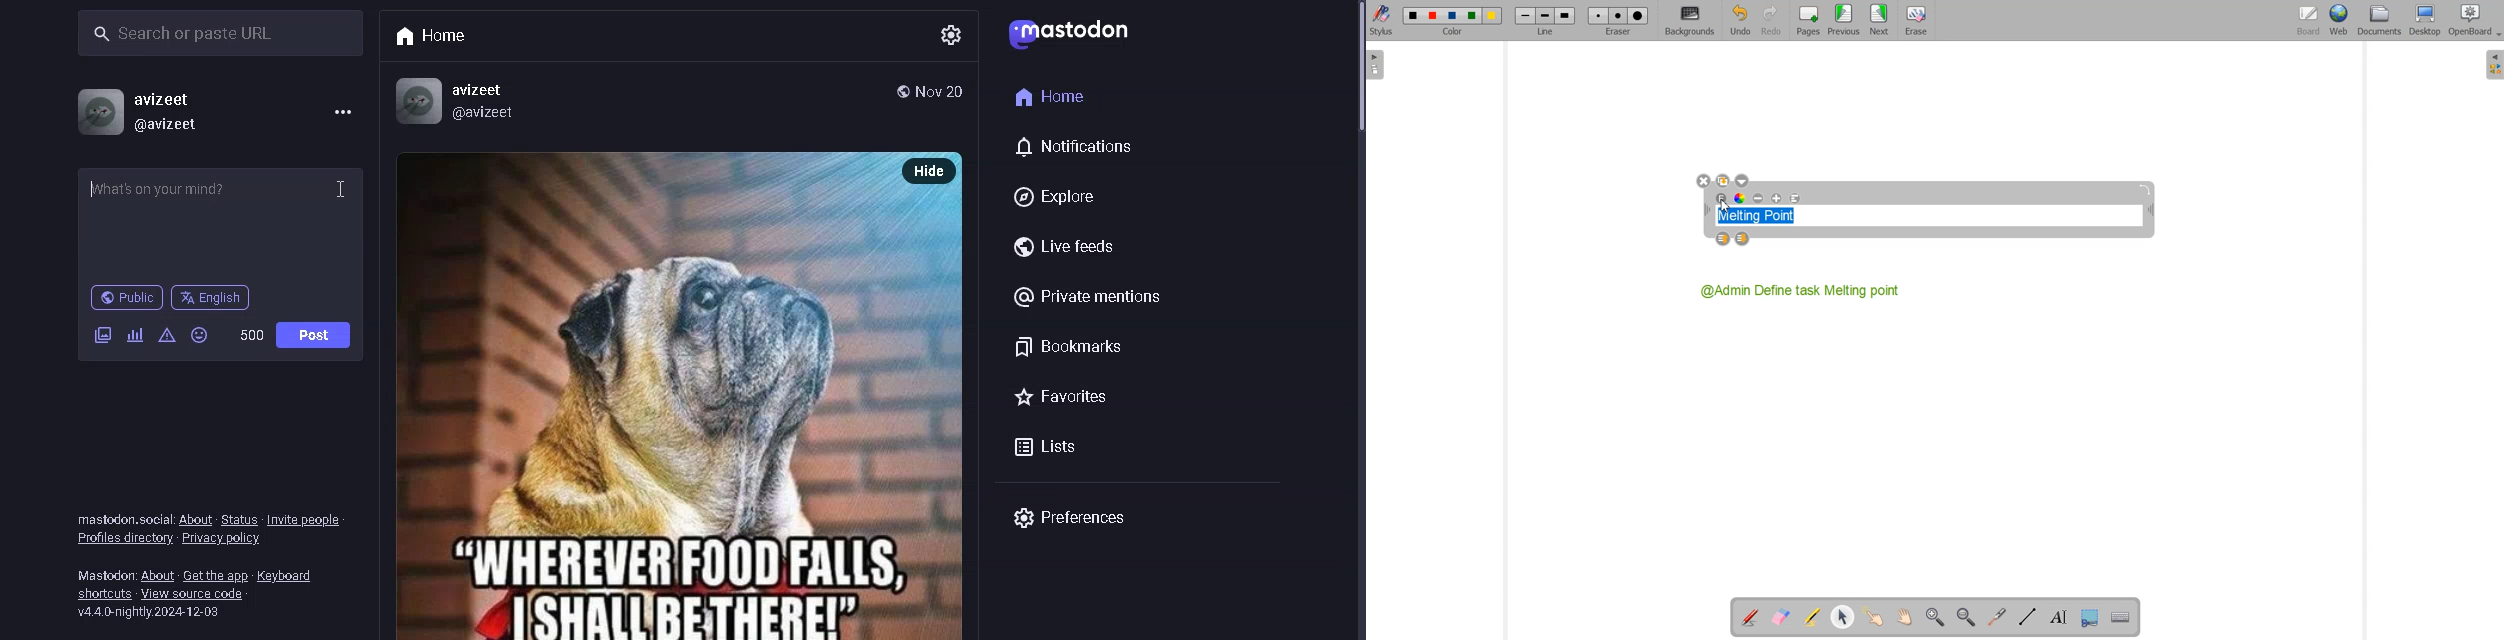  I want to click on about, so click(156, 576).